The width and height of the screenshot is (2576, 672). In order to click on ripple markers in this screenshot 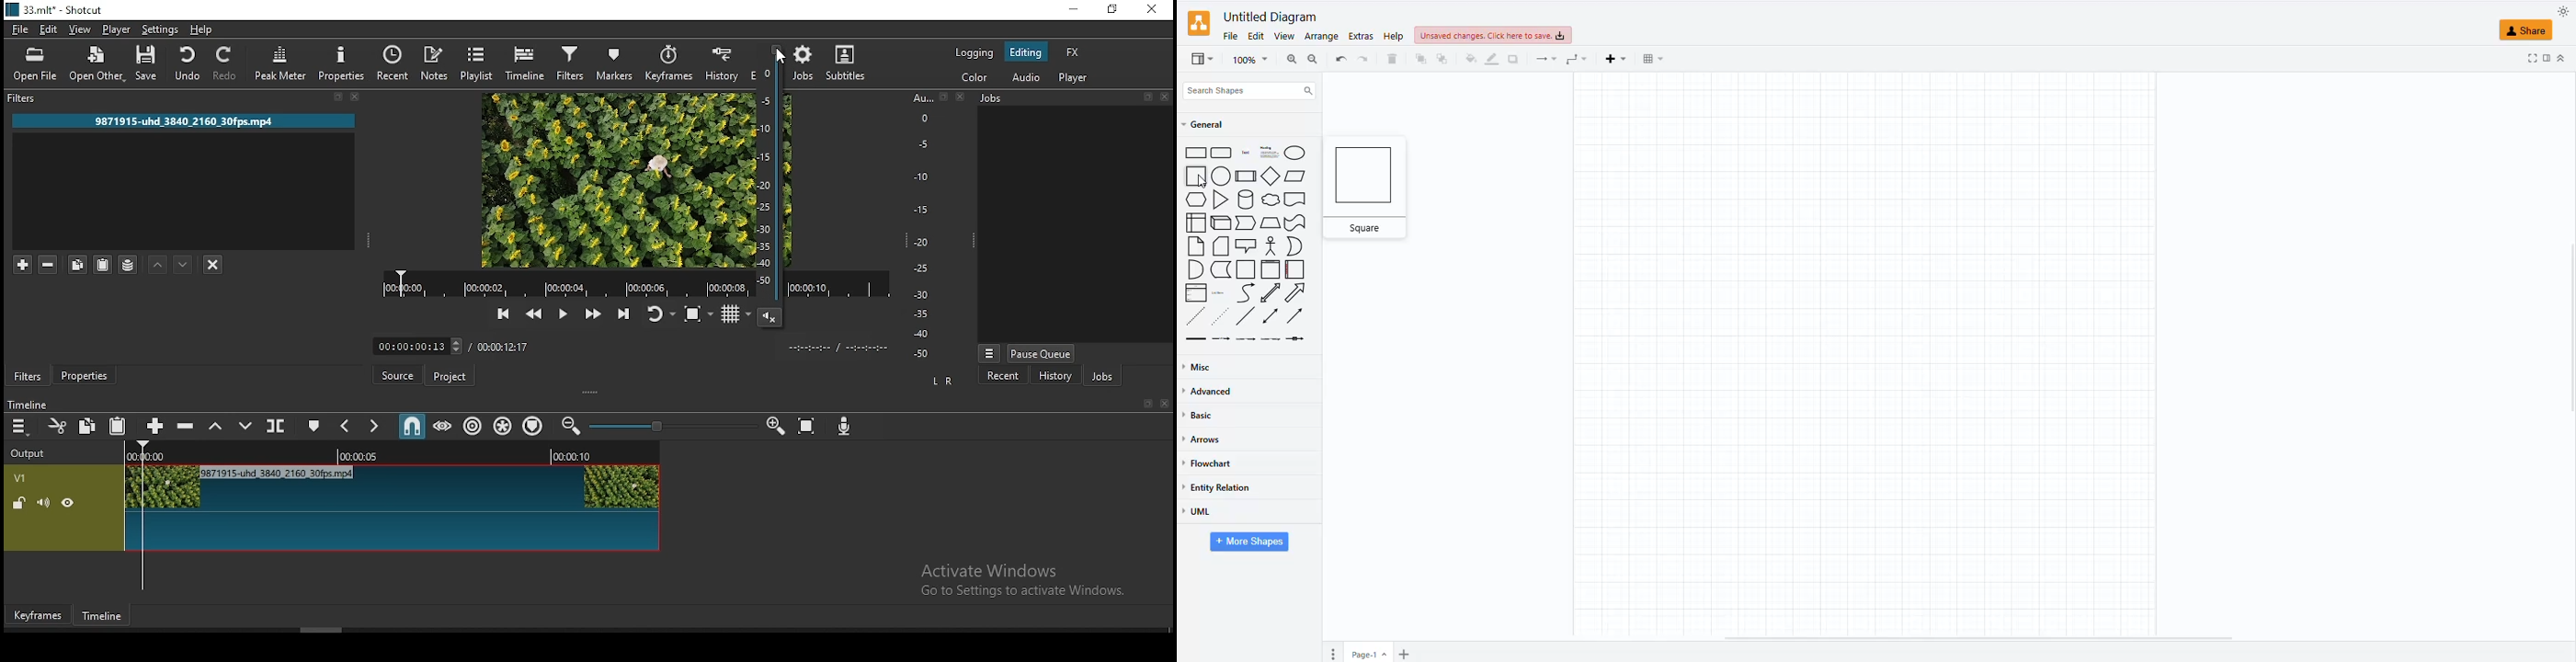, I will do `click(532, 427)`.